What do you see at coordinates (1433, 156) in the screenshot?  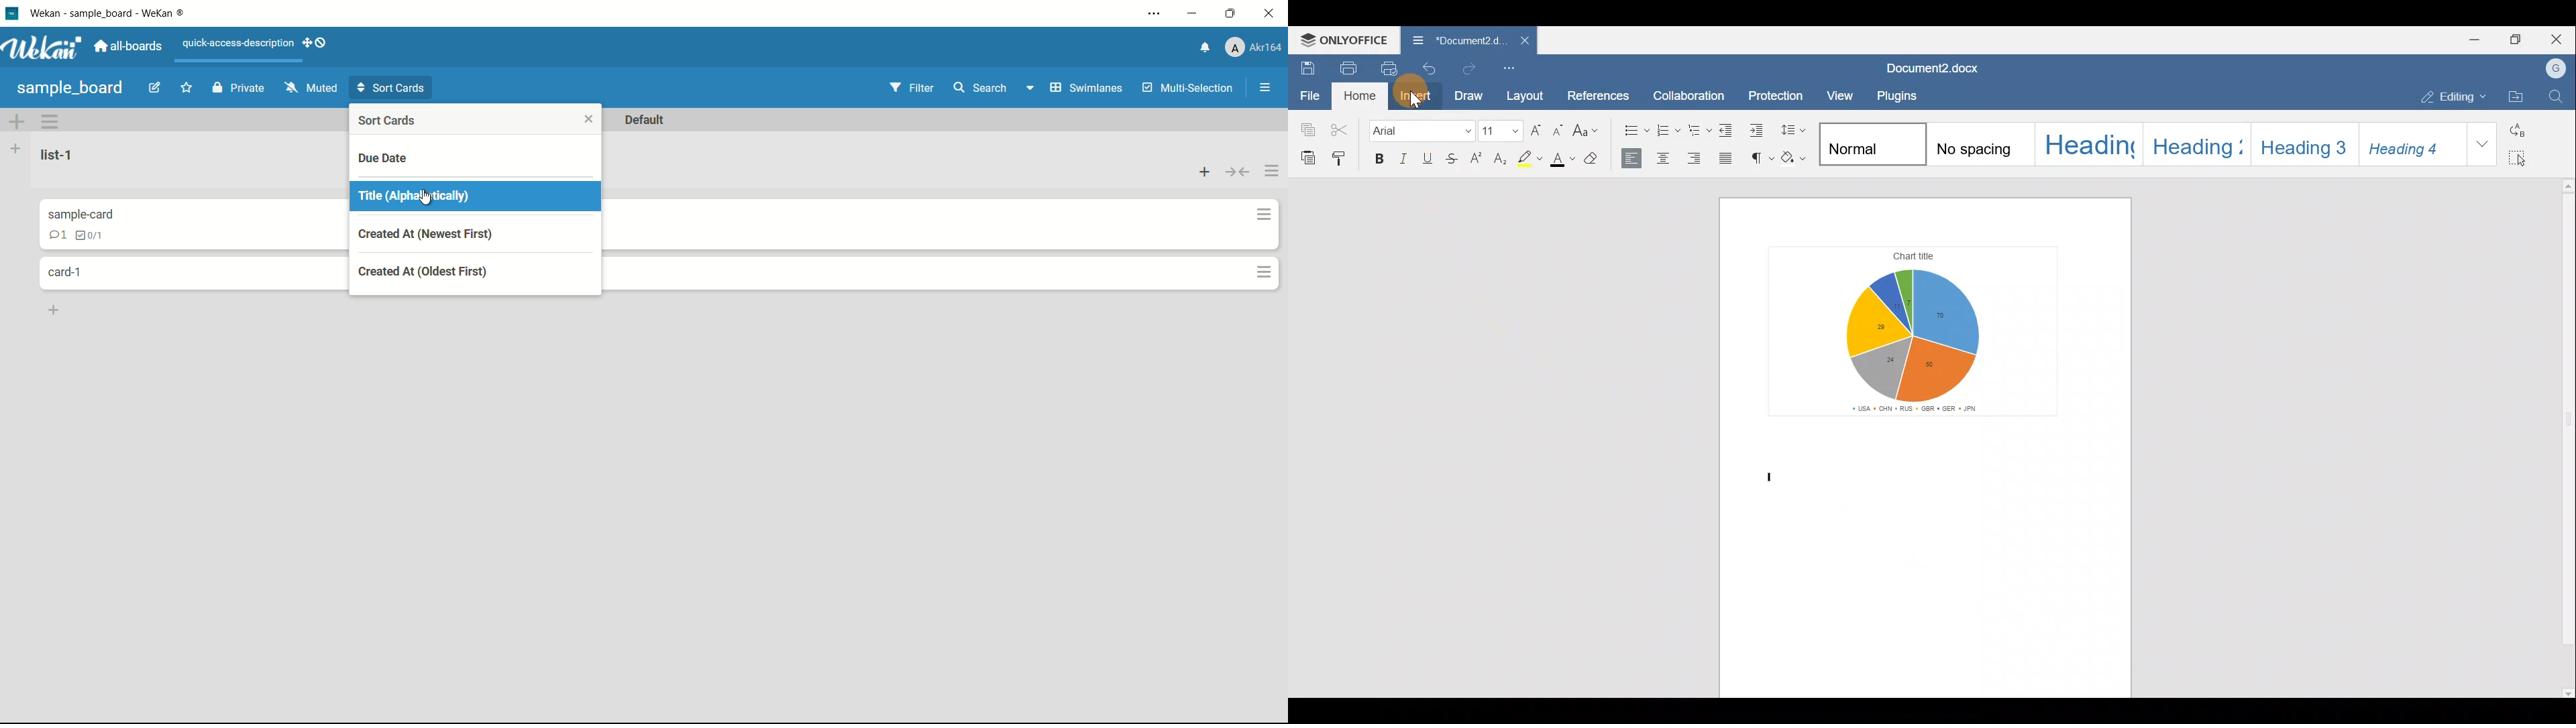 I see `Underline` at bounding box center [1433, 156].